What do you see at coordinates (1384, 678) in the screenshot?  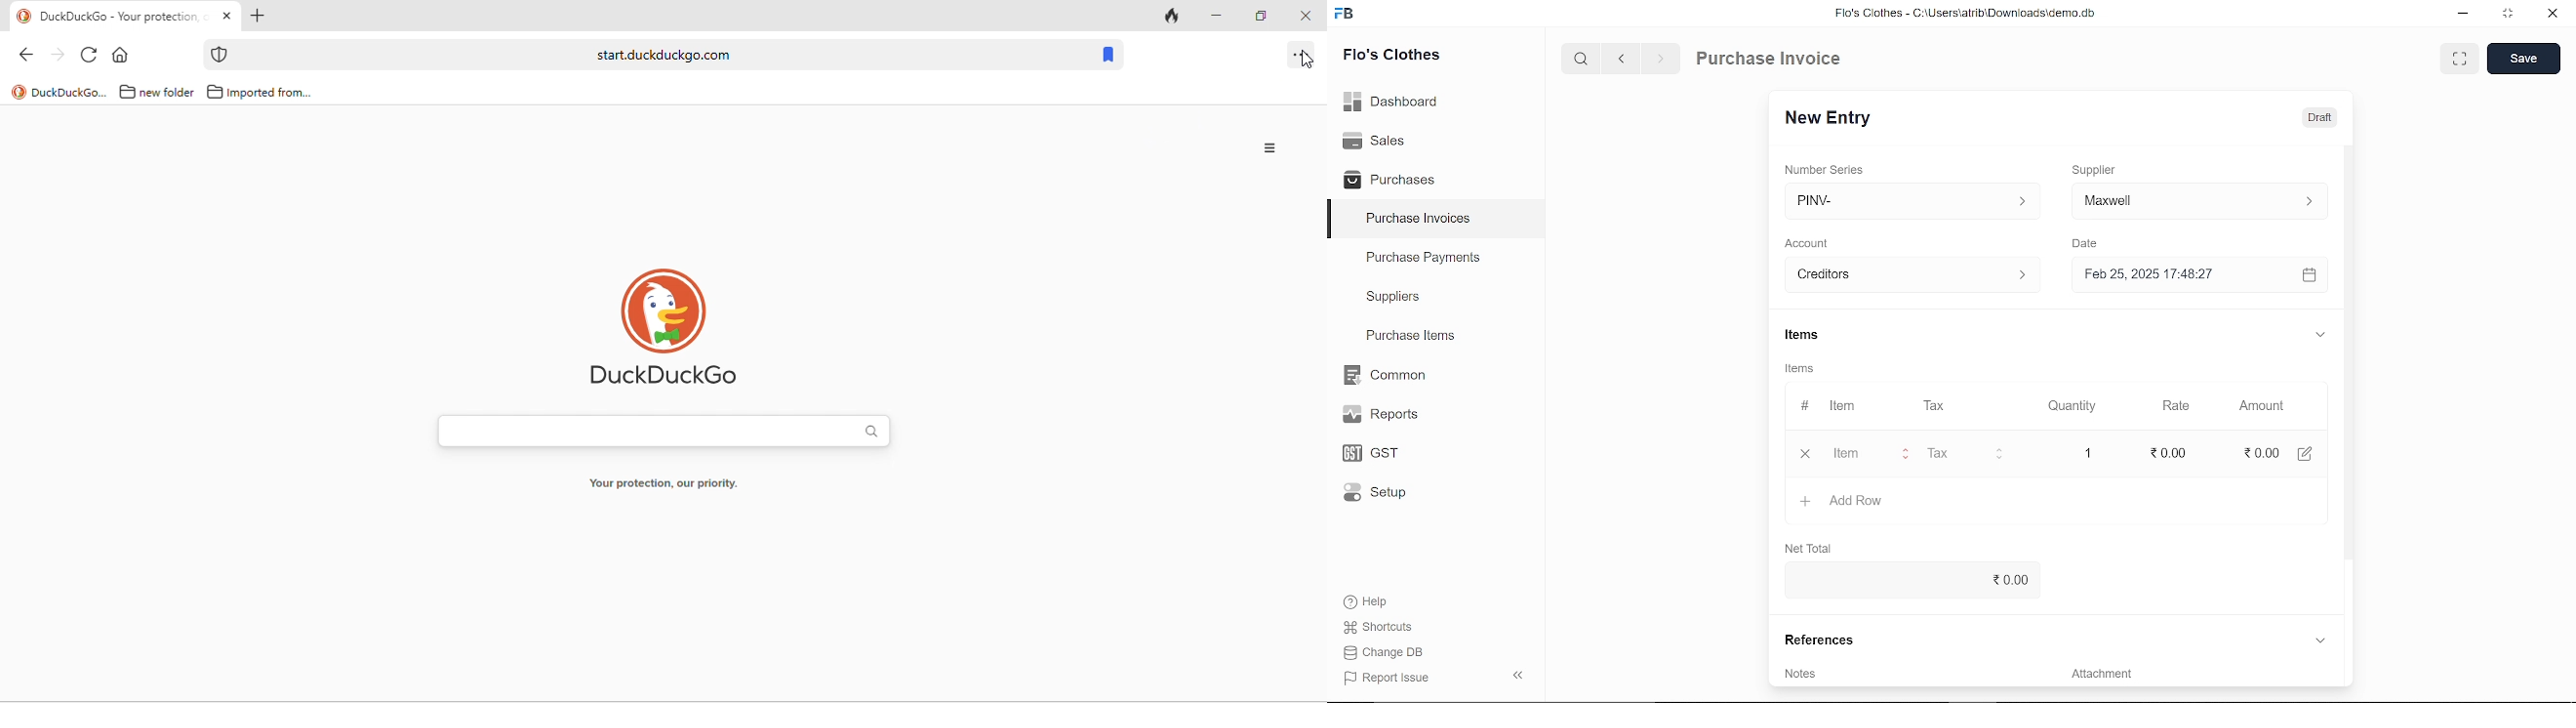 I see `J Report Issue` at bounding box center [1384, 678].